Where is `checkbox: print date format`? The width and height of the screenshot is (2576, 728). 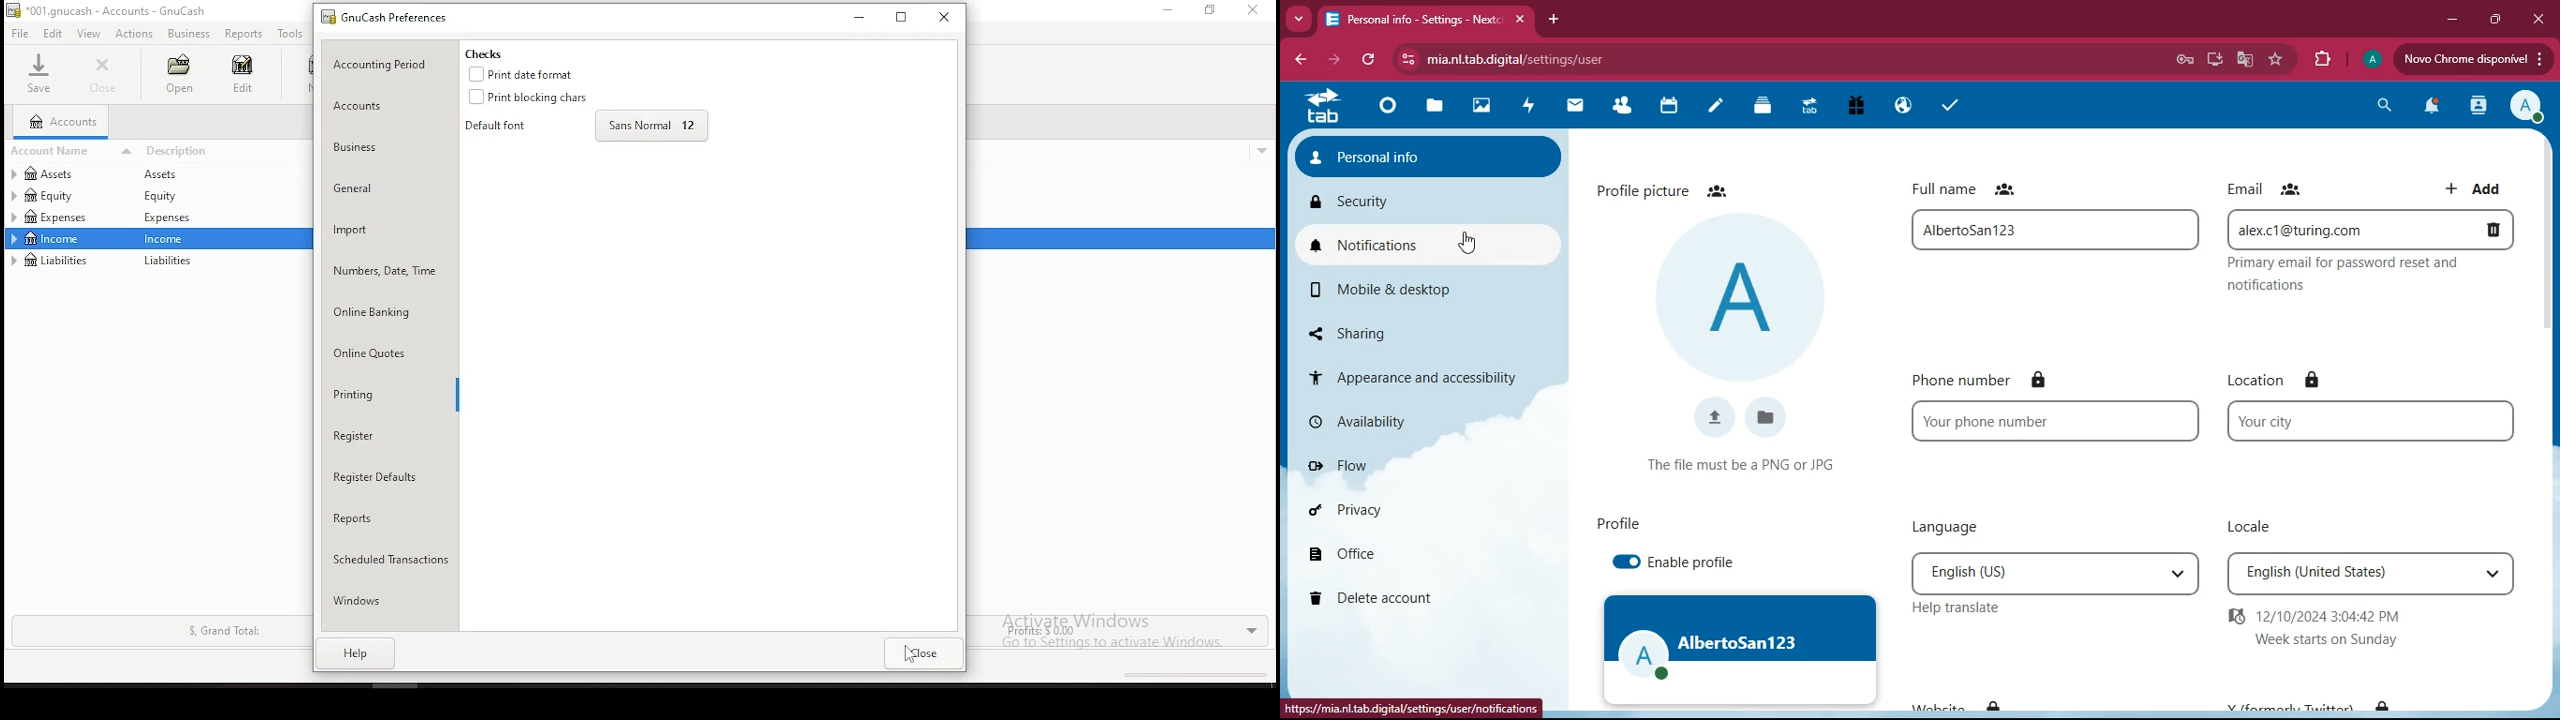 checkbox: print date format is located at coordinates (528, 73).